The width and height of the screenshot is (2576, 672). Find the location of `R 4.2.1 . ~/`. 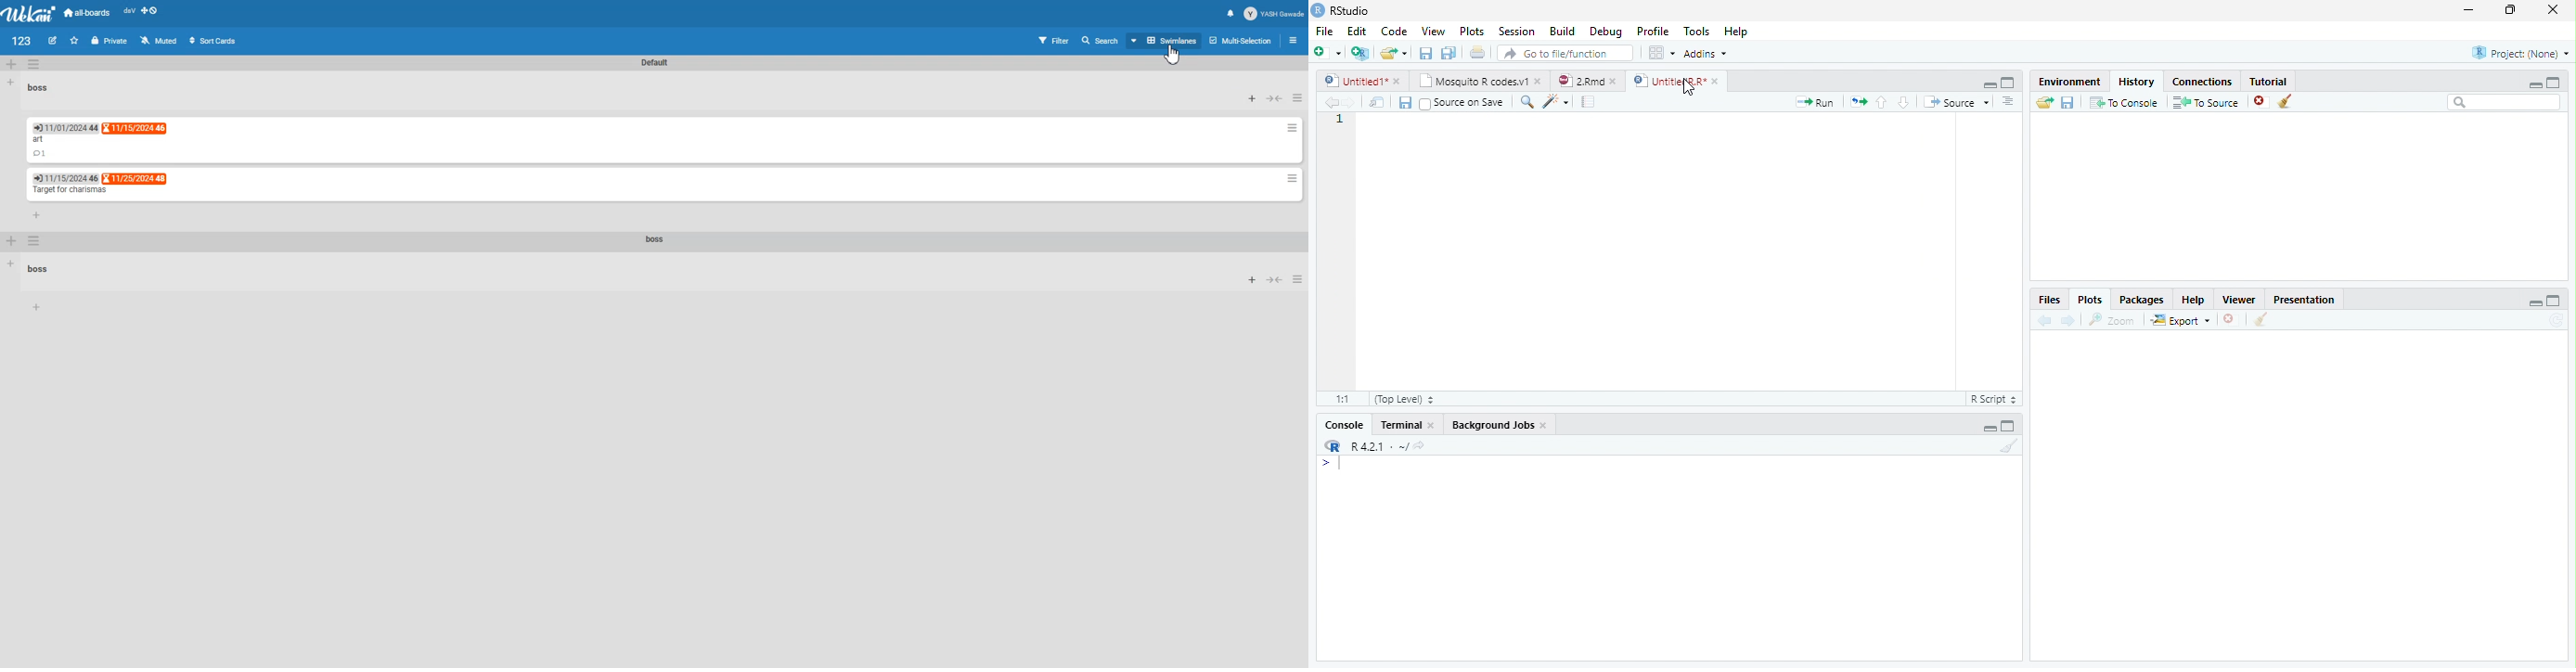

R 4.2.1 . ~/ is located at coordinates (1379, 445).